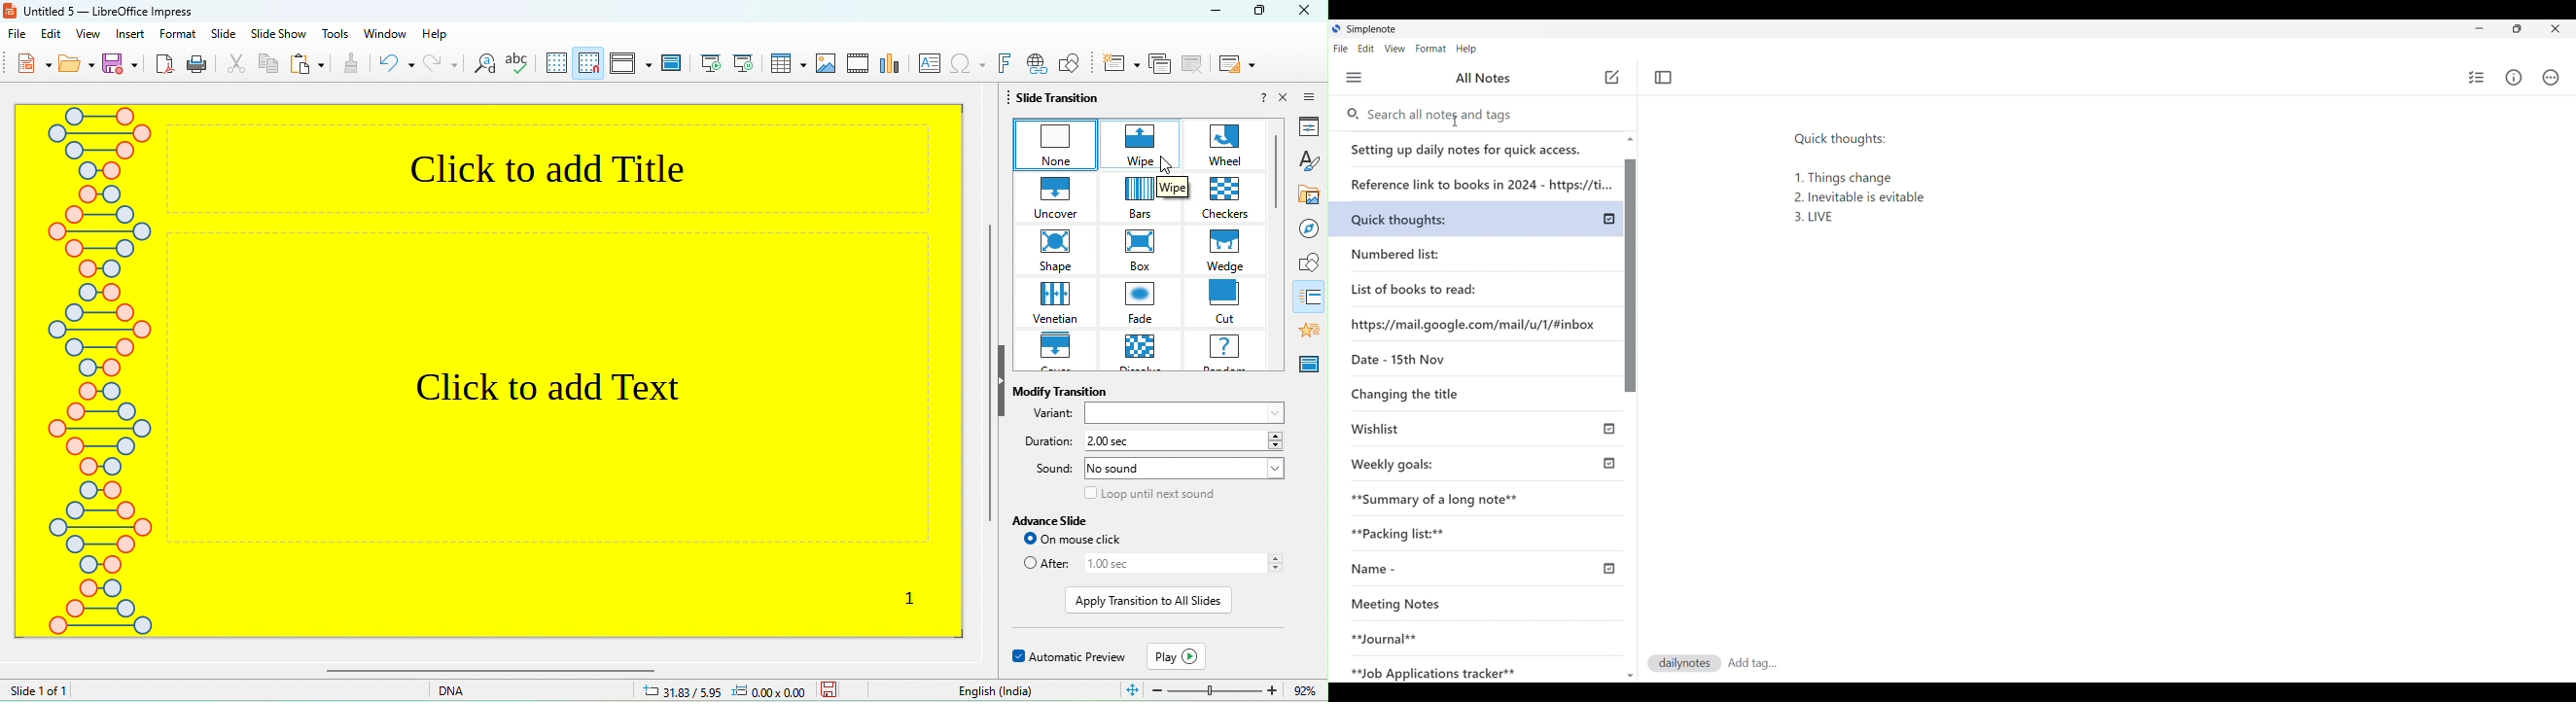  What do you see at coordinates (1148, 600) in the screenshot?
I see `apply transition to all slides` at bounding box center [1148, 600].